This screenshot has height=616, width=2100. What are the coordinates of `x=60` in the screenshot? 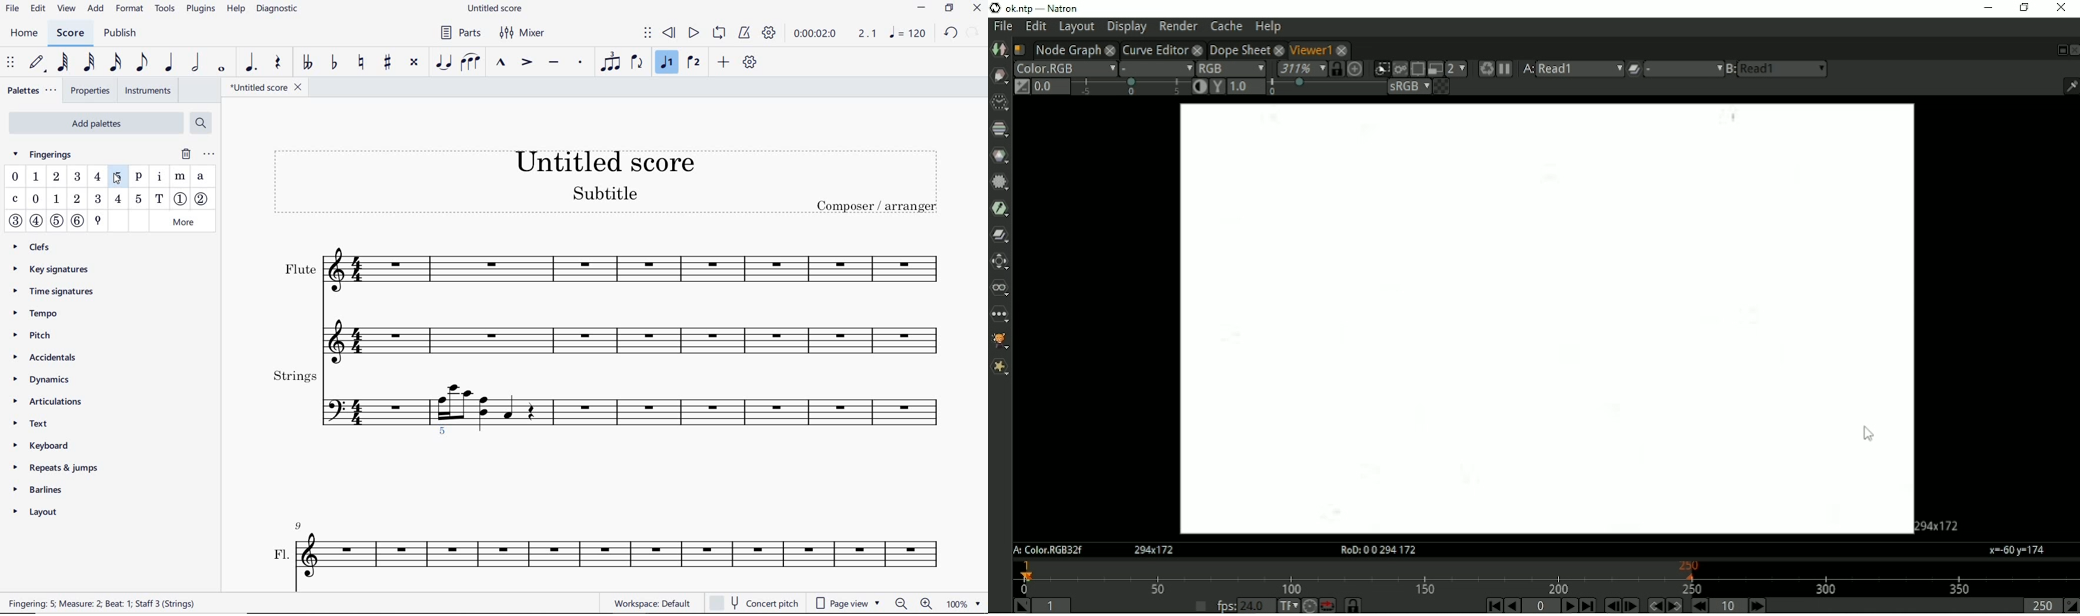 It's located at (2019, 550).